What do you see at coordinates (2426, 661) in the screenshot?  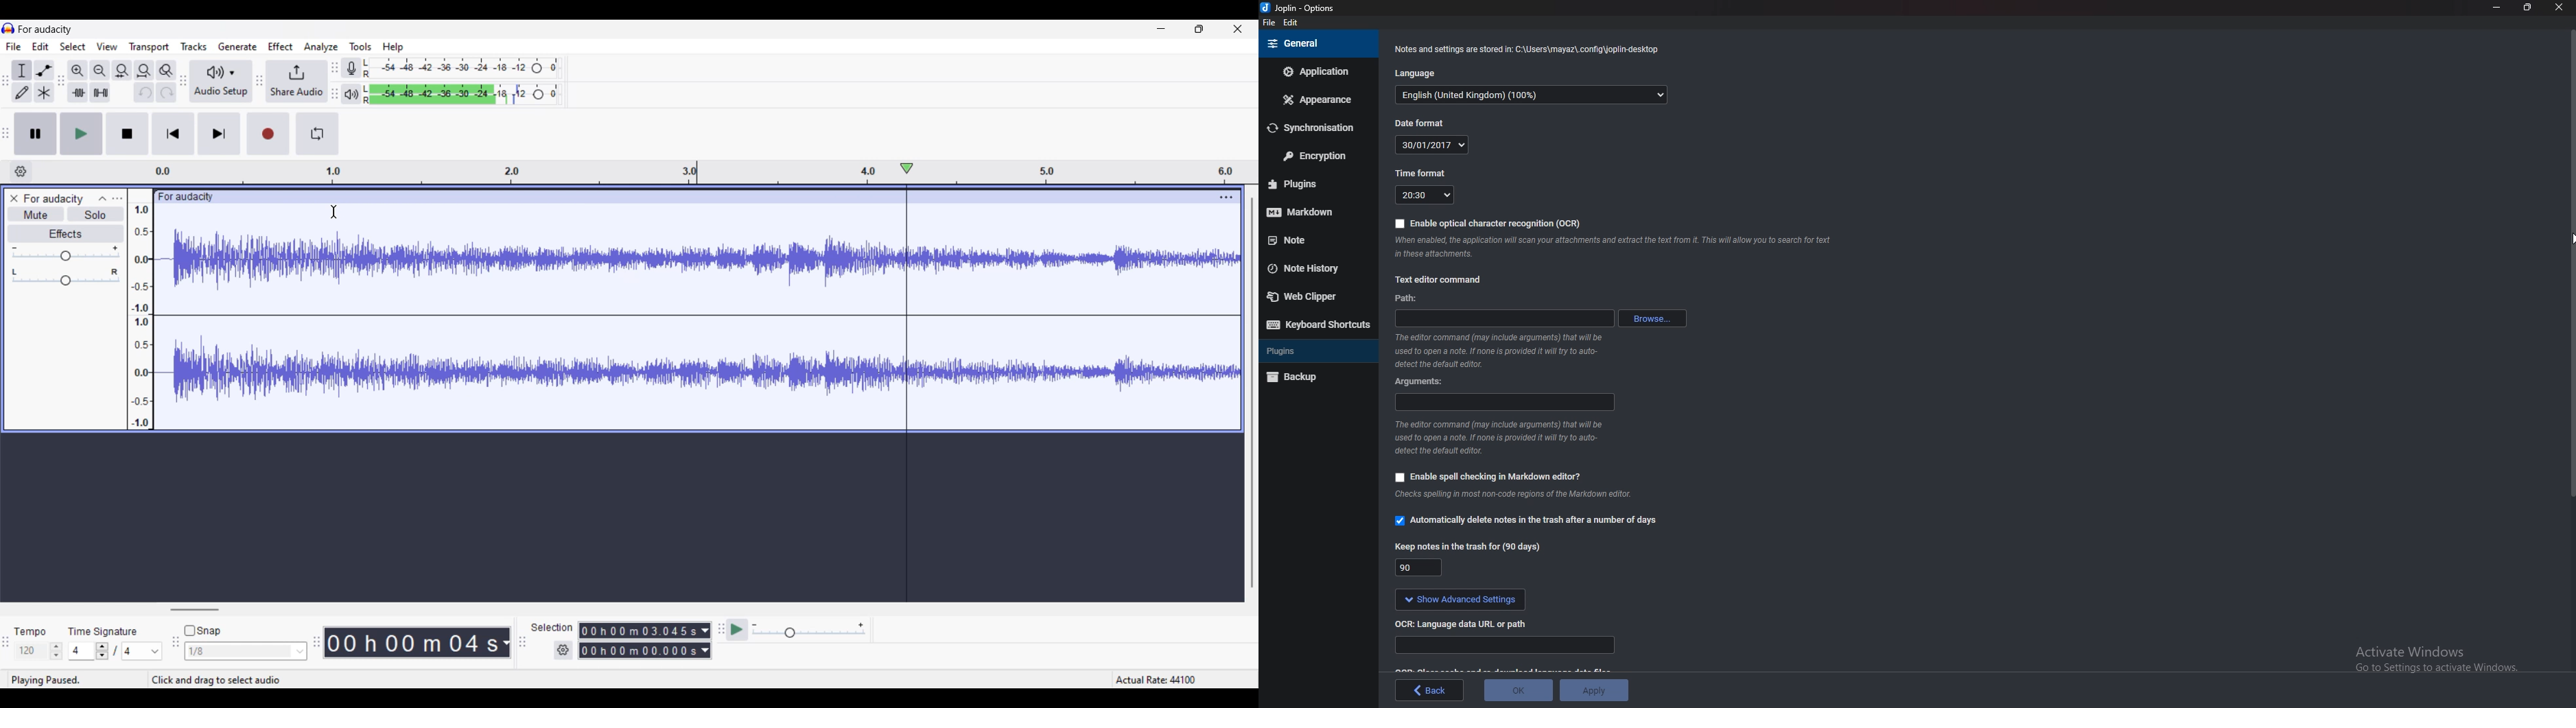 I see `activate windows` at bounding box center [2426, 661].